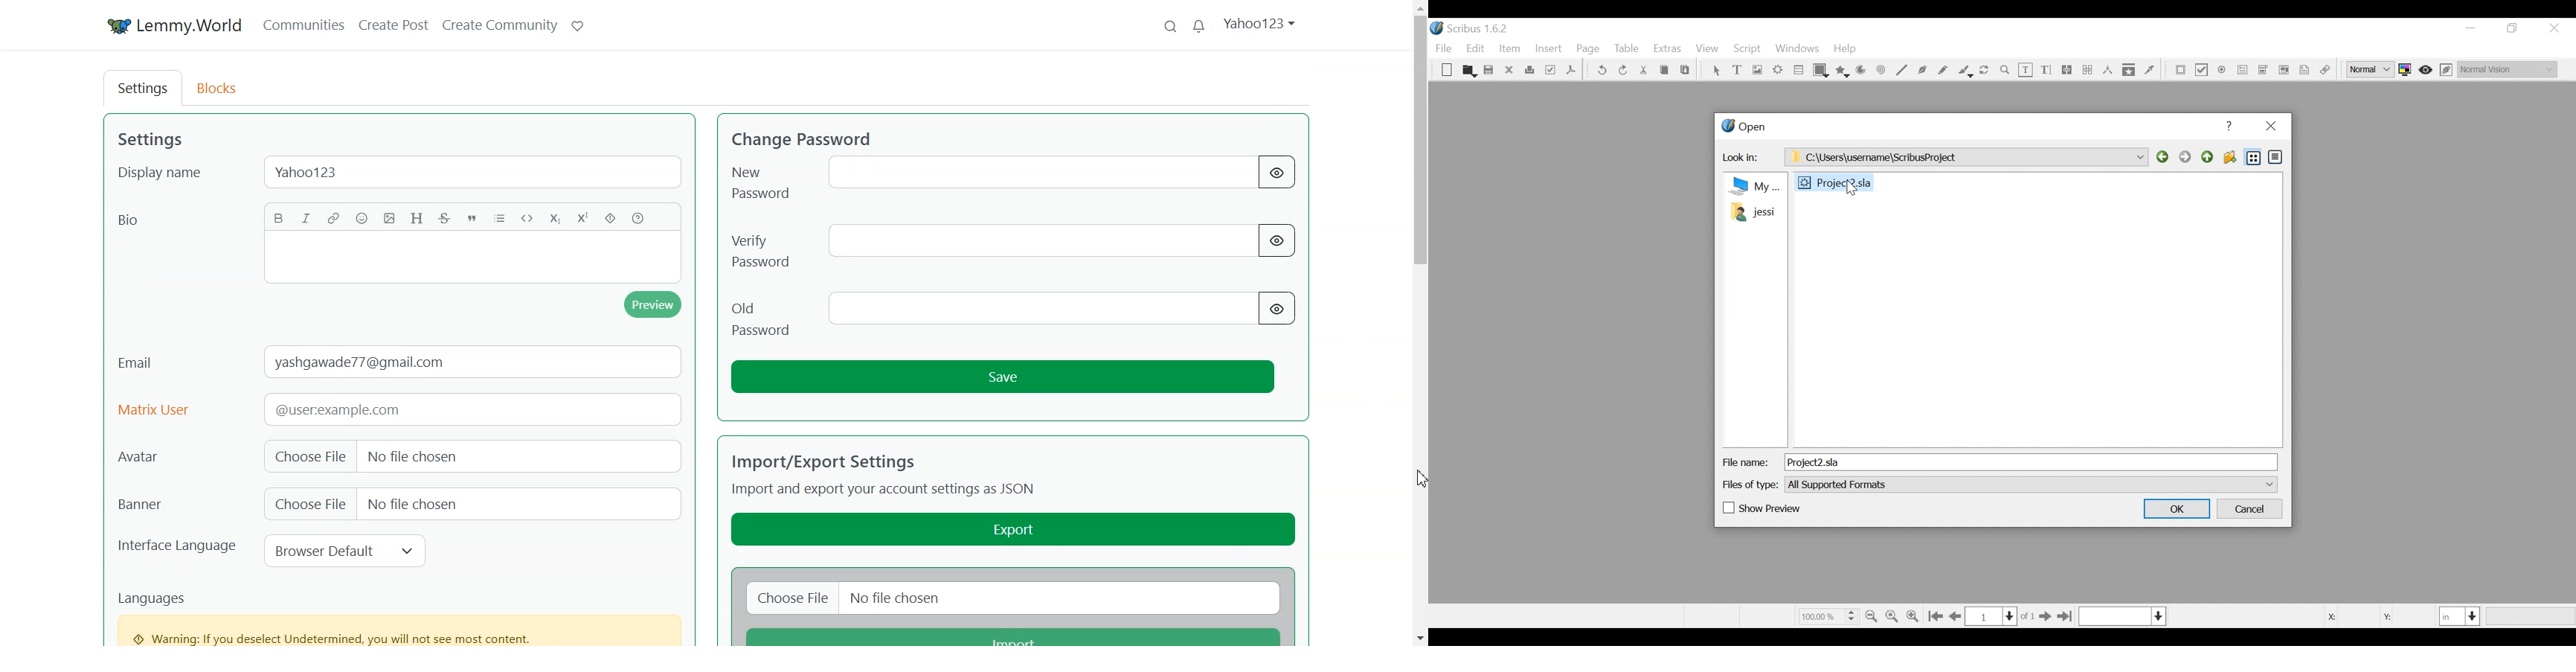 The width and height of the screenshot is (2576, 672). Describe the element at coordinates (1923, 71) in the screenshot. I see `Bezier curve` at that location.